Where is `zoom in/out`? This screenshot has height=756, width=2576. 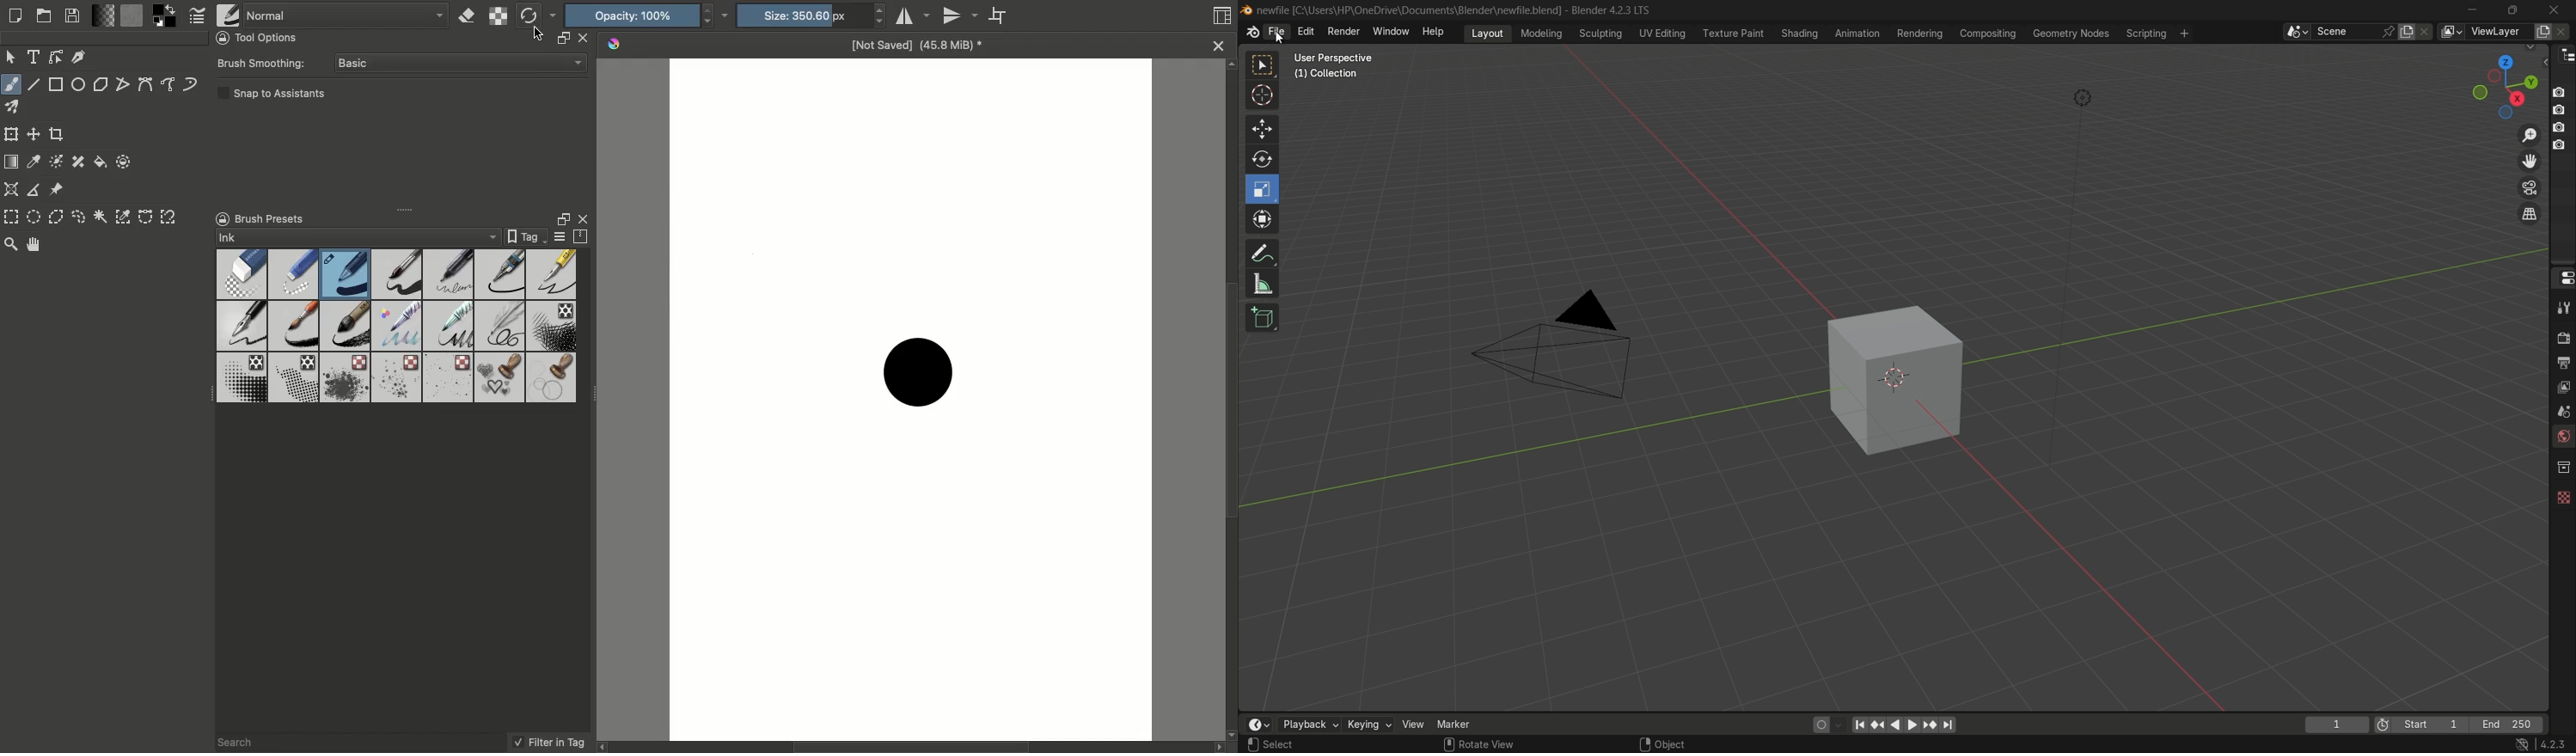
zoom in/out is located at coordinates (2530, 133).